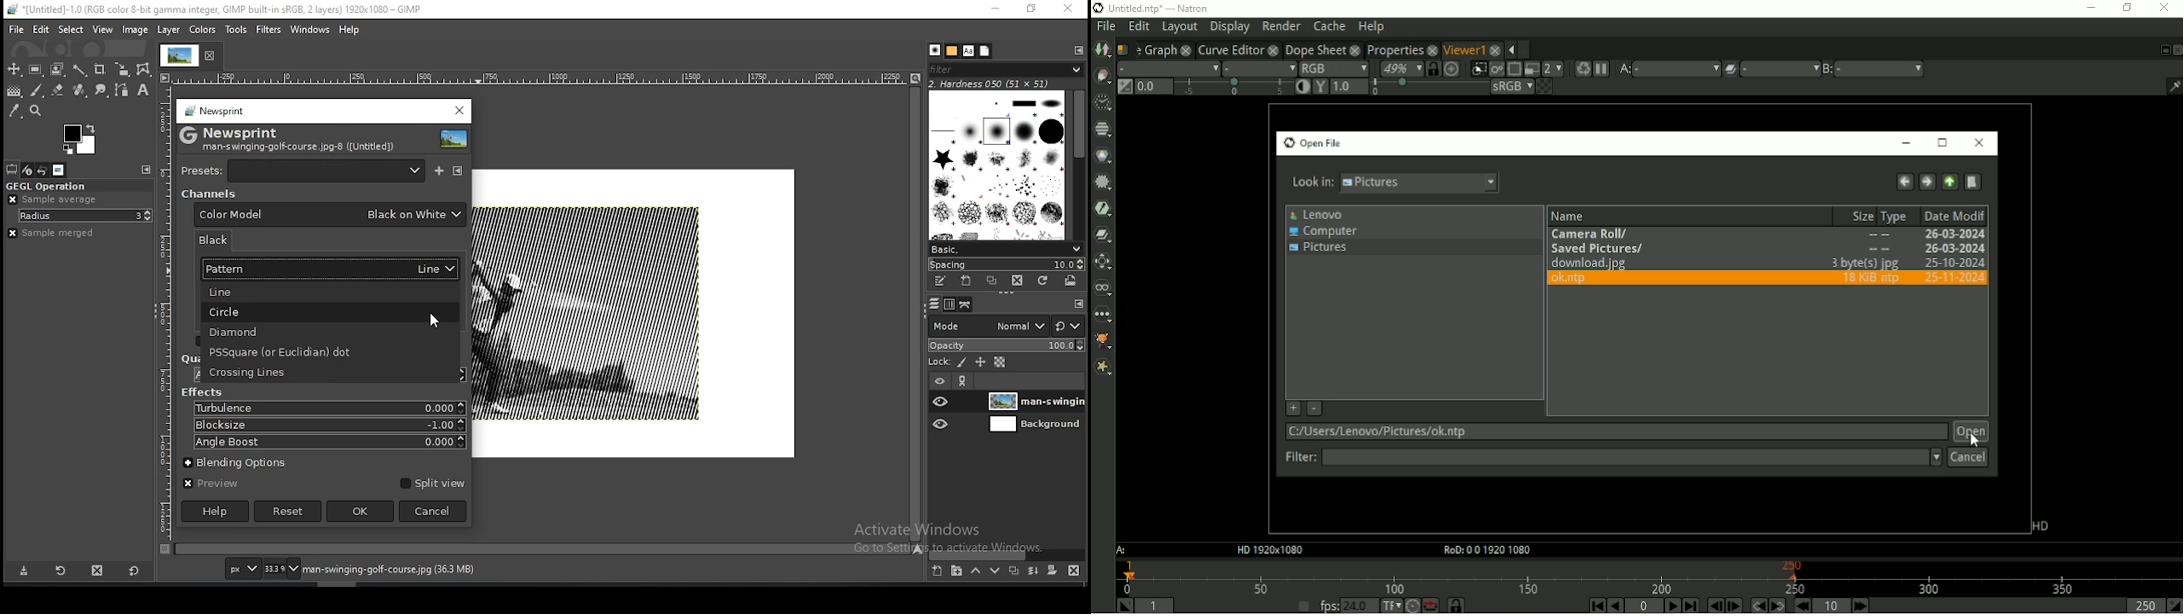  What do you see at coordinates (242, 569) in the screenshot?
I see `units` at bounding box center [242, 569].